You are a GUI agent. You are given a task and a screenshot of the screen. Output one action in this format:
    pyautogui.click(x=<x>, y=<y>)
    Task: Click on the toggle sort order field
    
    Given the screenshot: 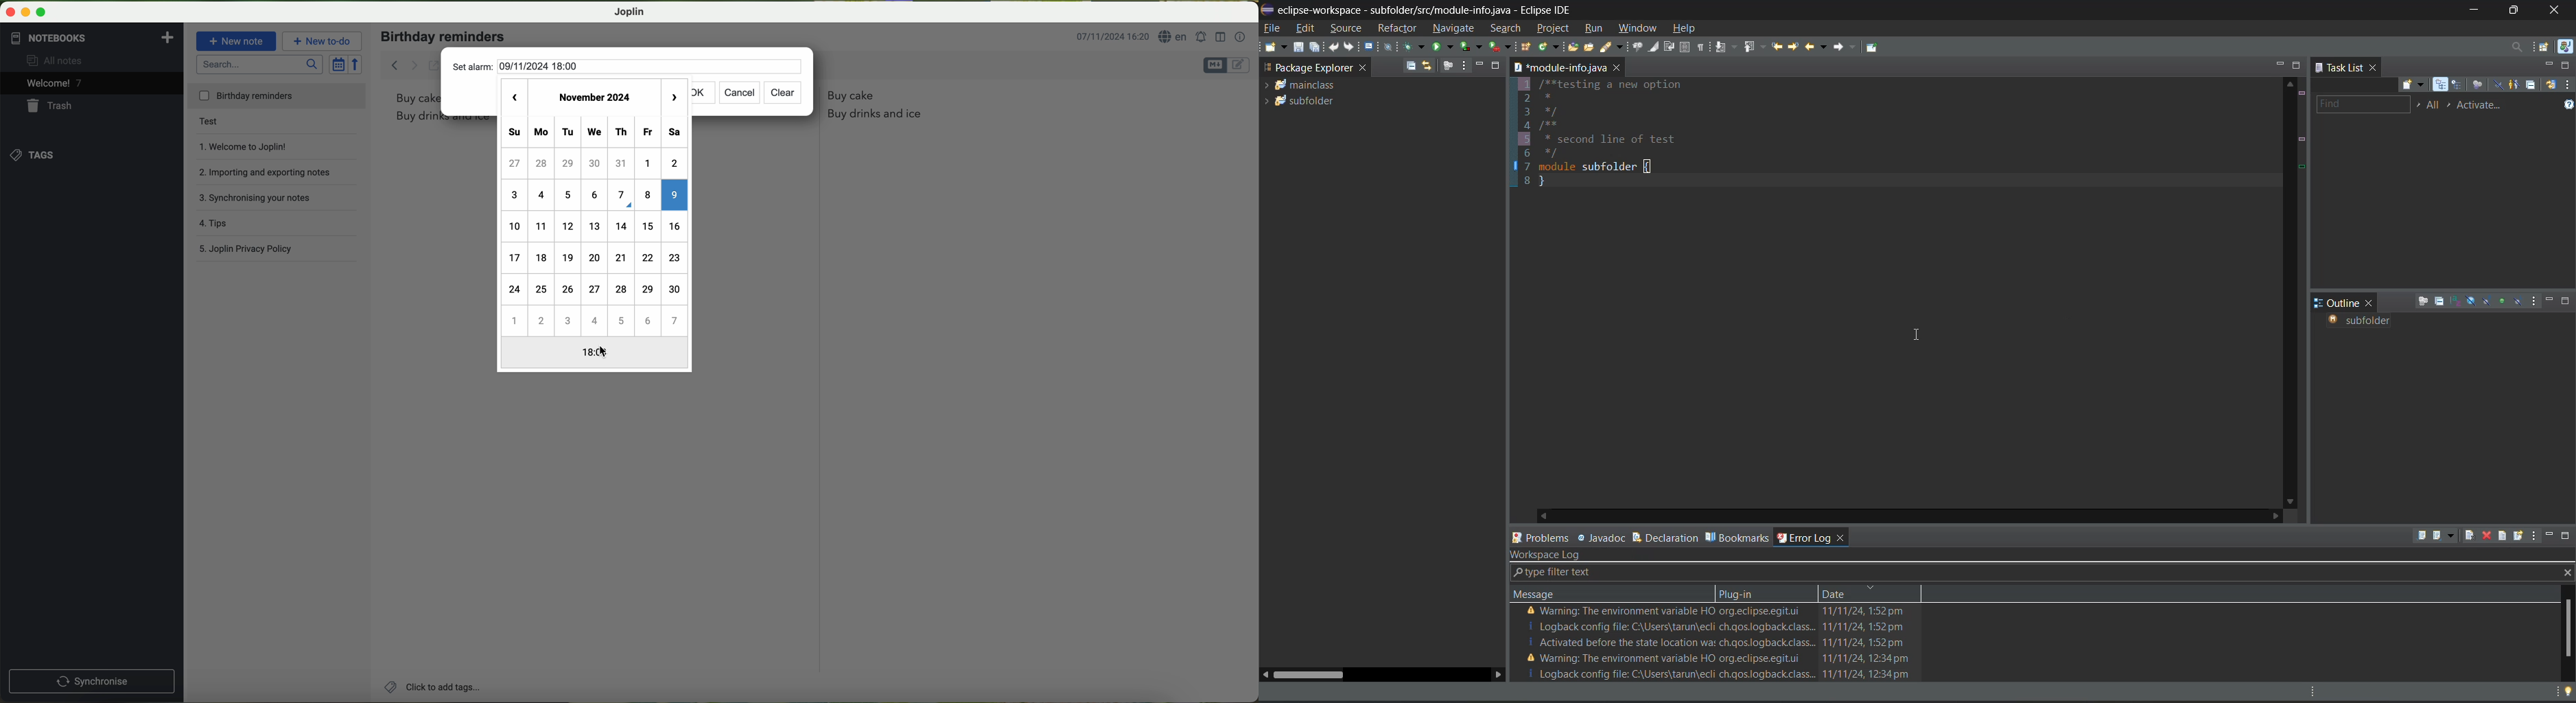 What is the action you would take?
    pyautogui.click(x=338, y=64)
    